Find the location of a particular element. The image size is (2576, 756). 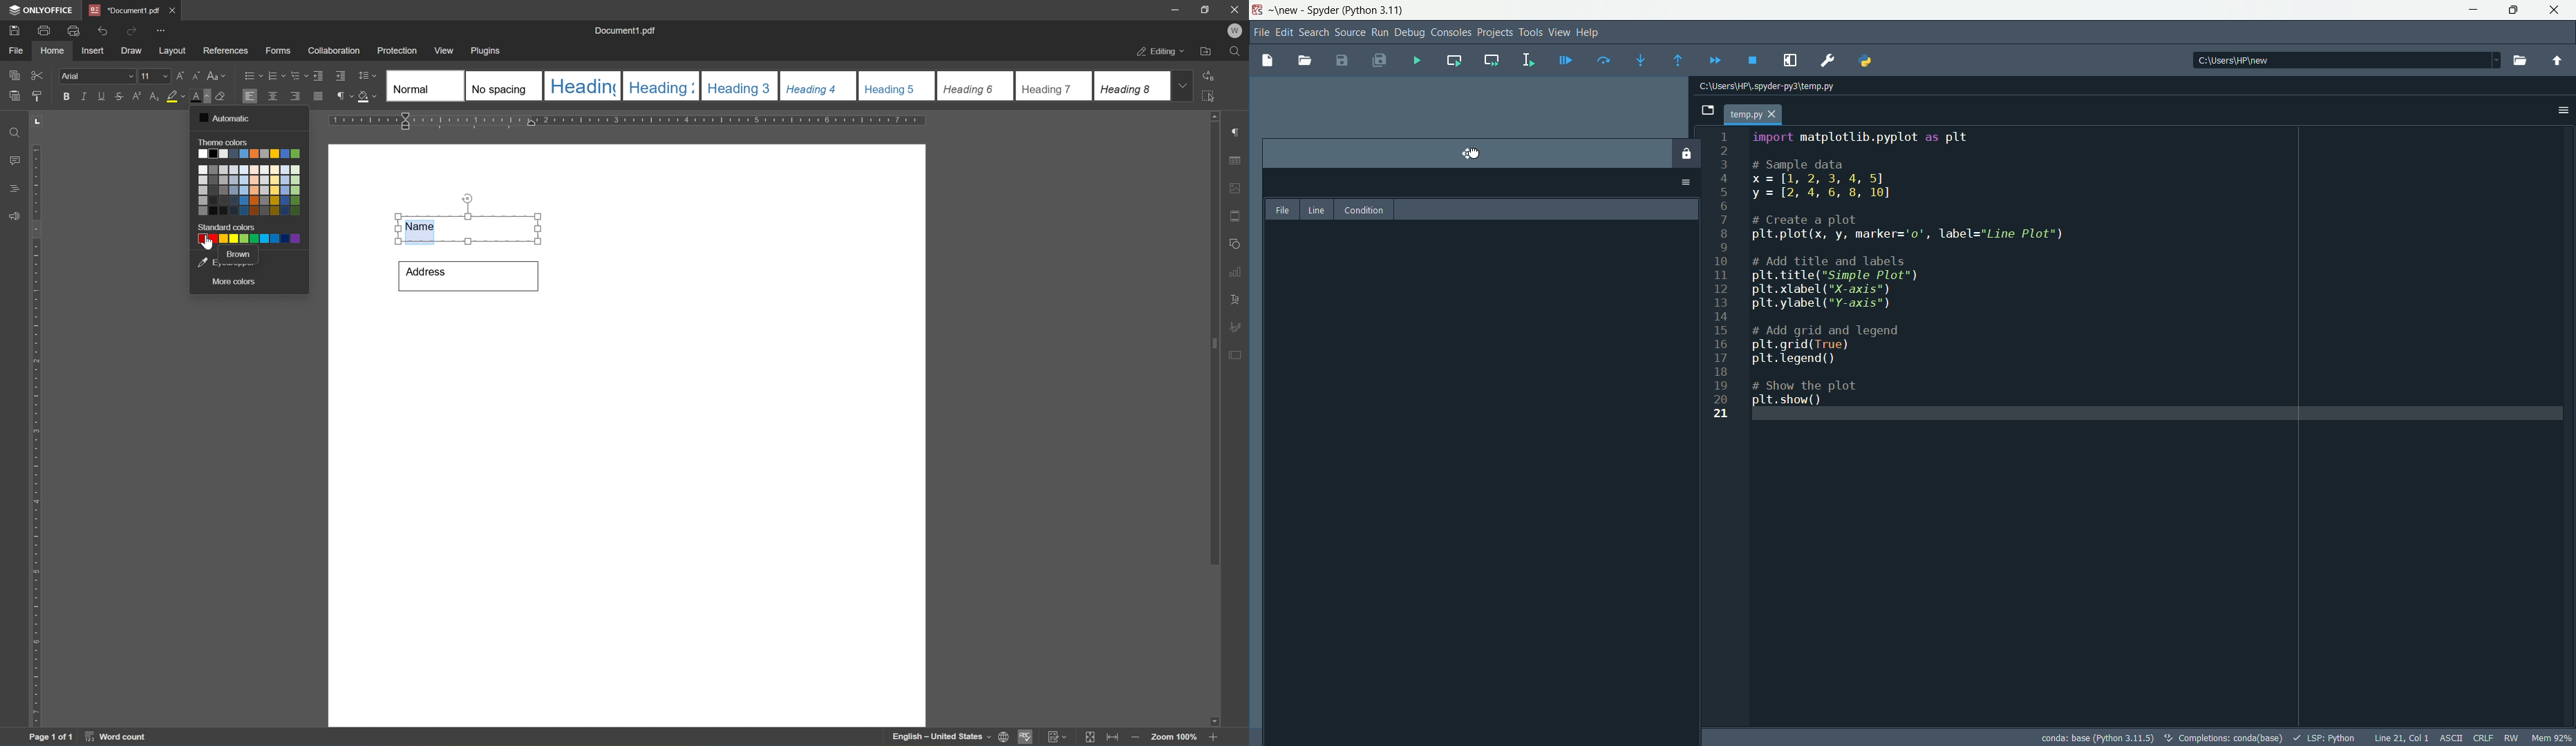

project menu is located at coordinates (1494, 30).